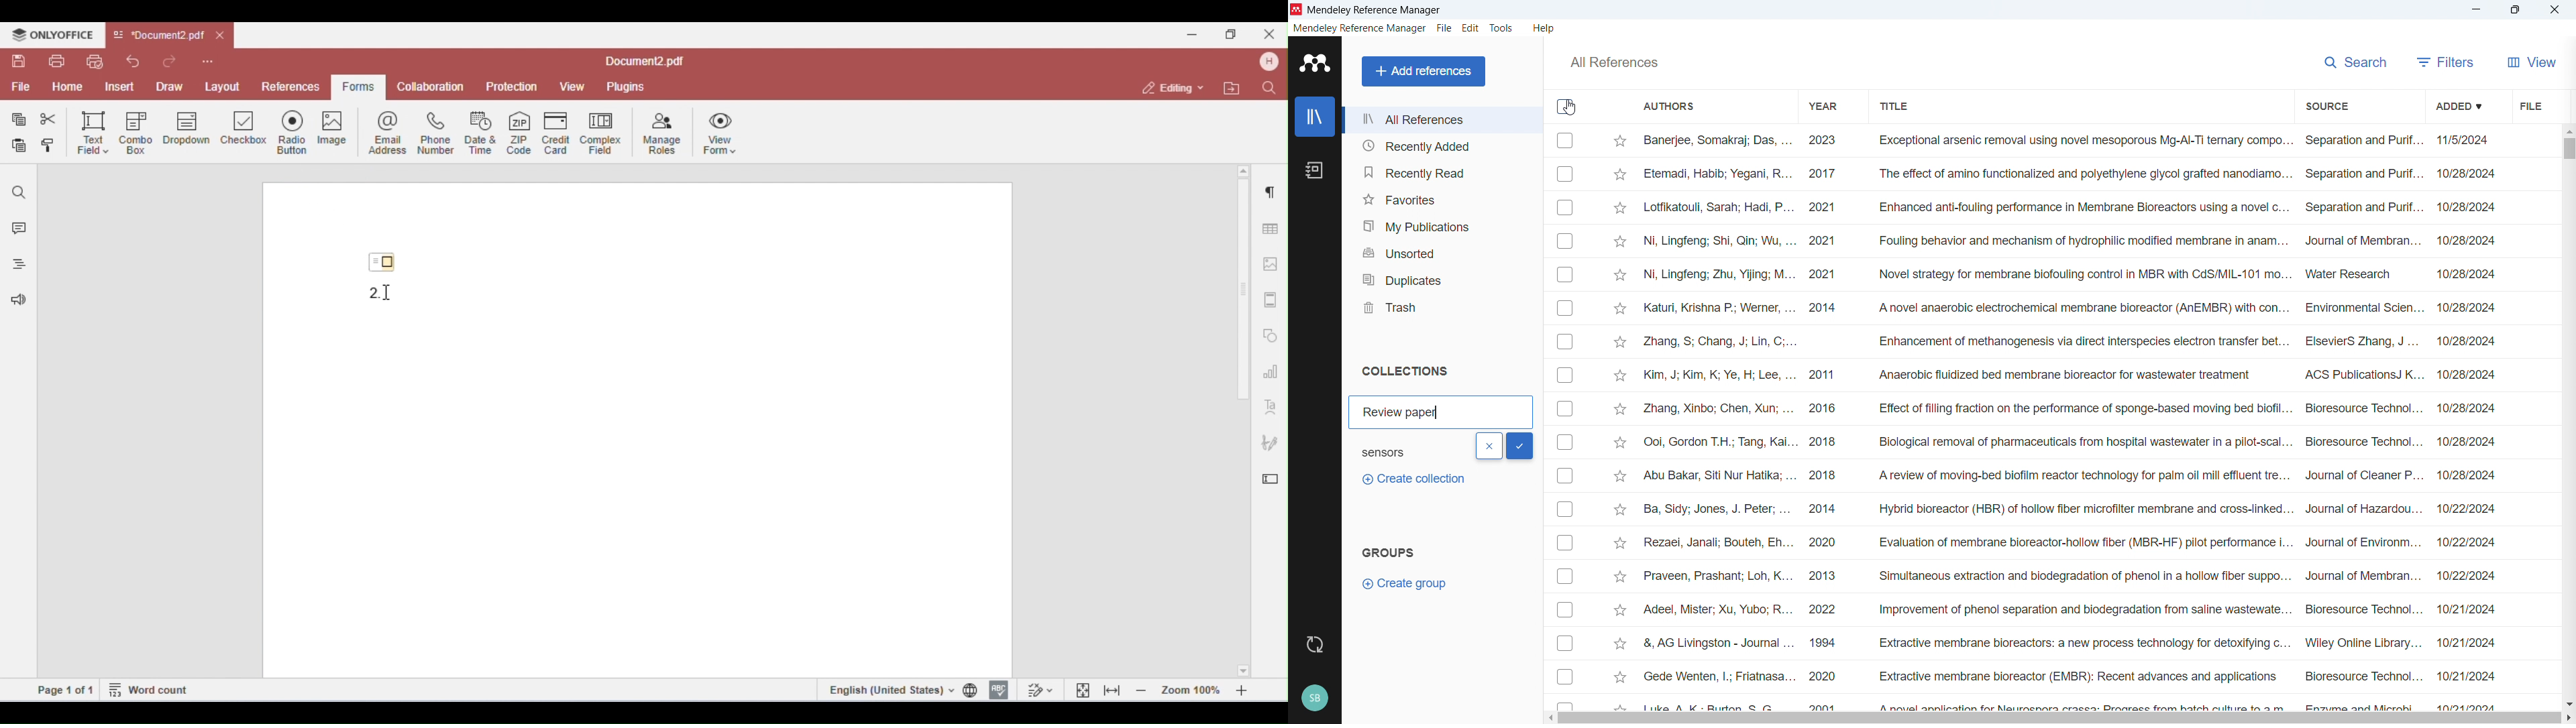 The image size is (2576, 728). What do you see at coordinates (2070, 642) in the screenshot?
I see `&, AG Livingston - Journal ... 1994 Extractive membrane bioreactors: a new process technology for detoxifying c... Wiley Online Library... 10/21/2024` at bounding box center [2070, 642].